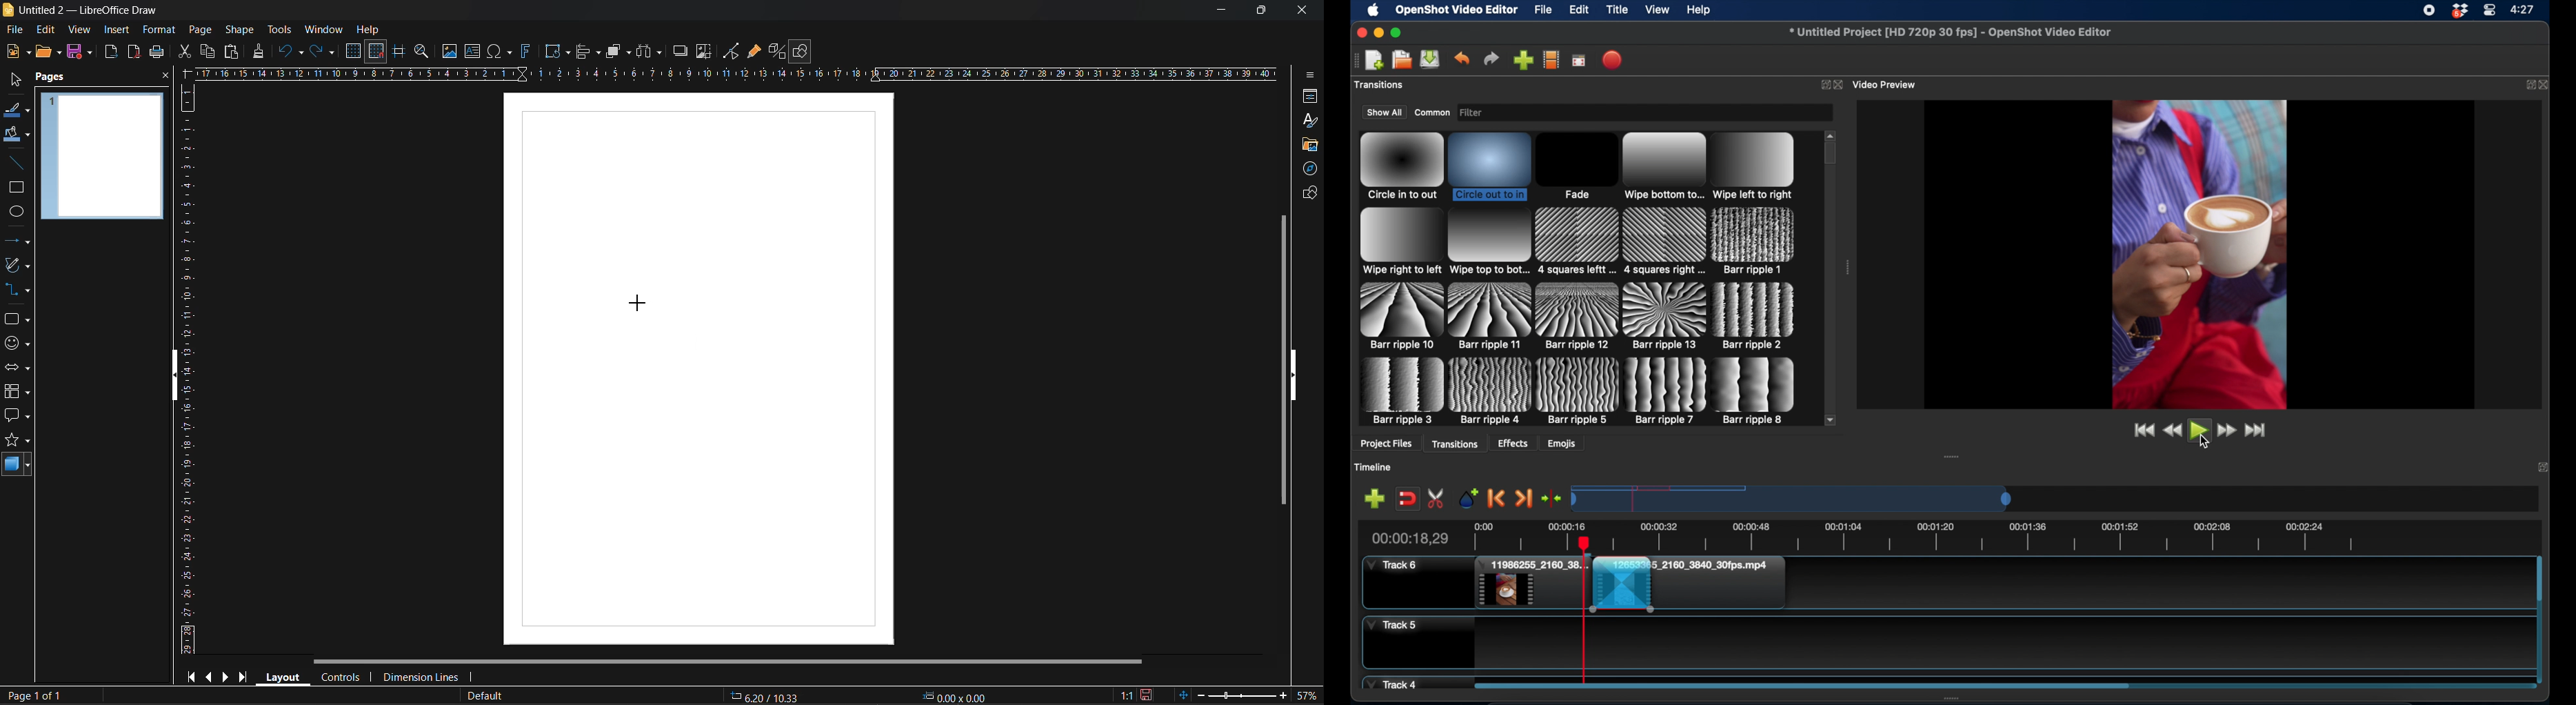  What do you see at coordinates (376, 52) in the screenshot?
I see `snap to grid` at bounding box center [376, 52].